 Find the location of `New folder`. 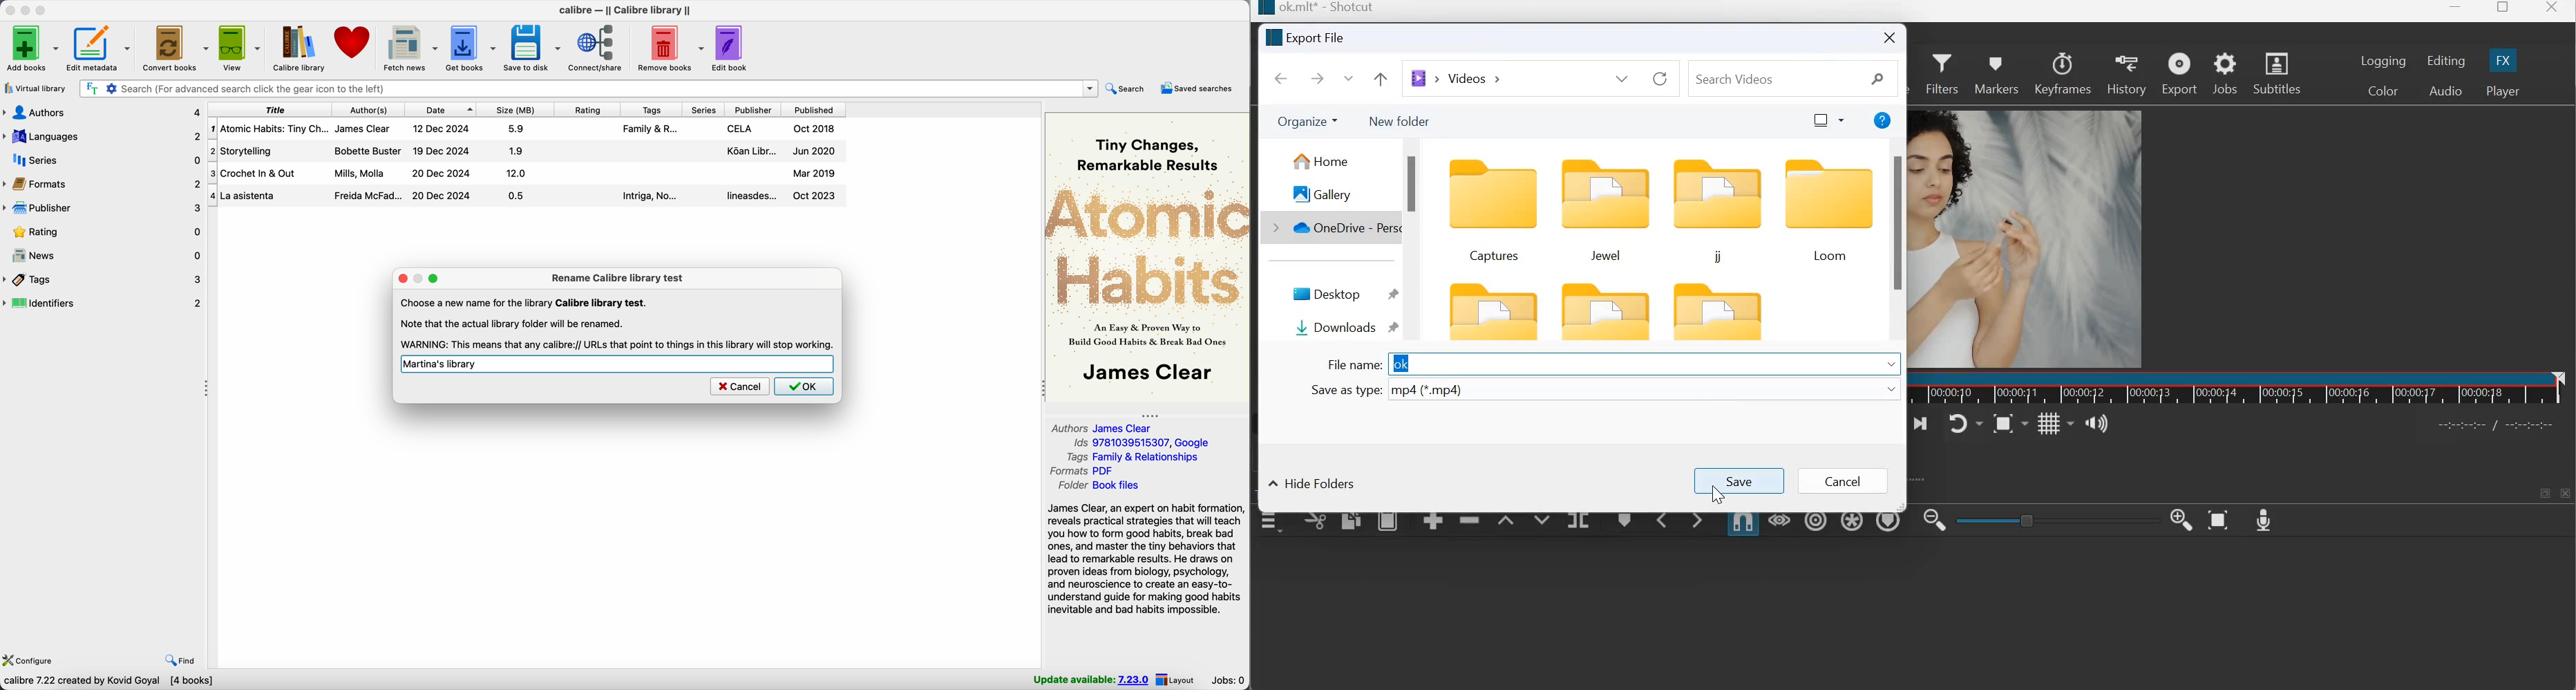

New folder is located at coordinates (1400, 120).